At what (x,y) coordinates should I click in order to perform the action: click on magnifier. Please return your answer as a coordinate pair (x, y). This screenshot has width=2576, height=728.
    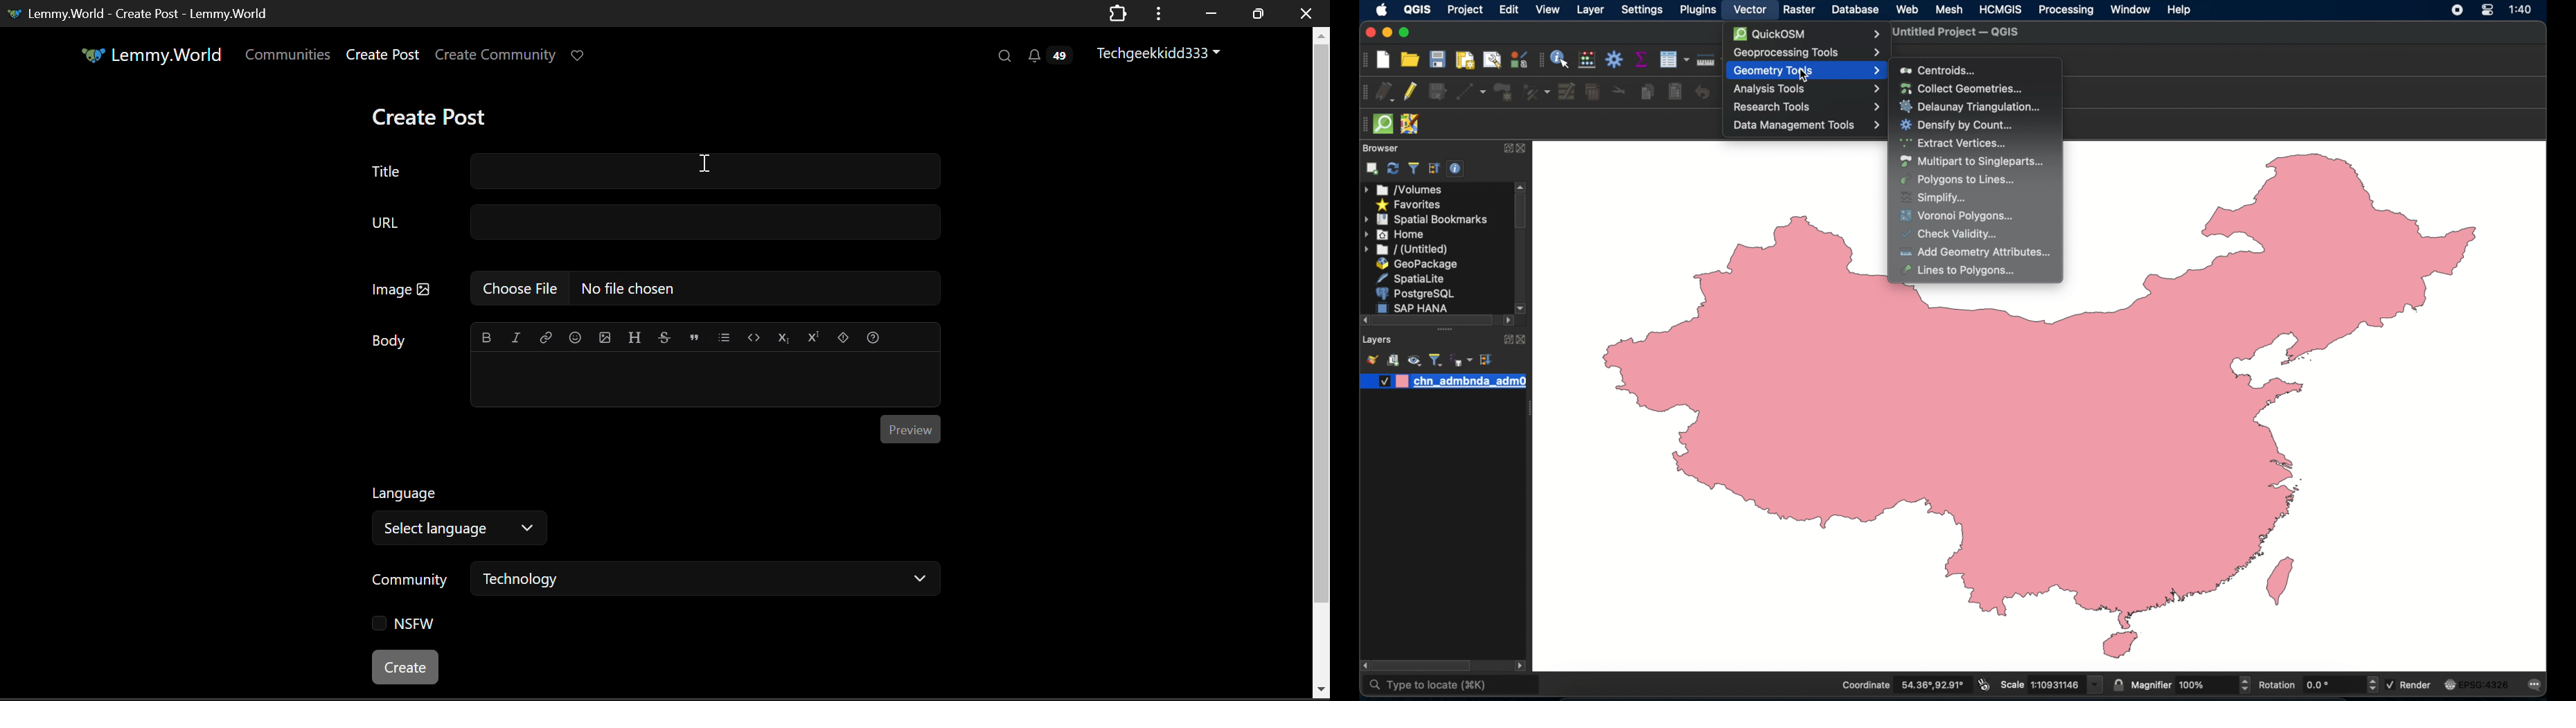
    Looking at the image, I should click on (2191, 684).